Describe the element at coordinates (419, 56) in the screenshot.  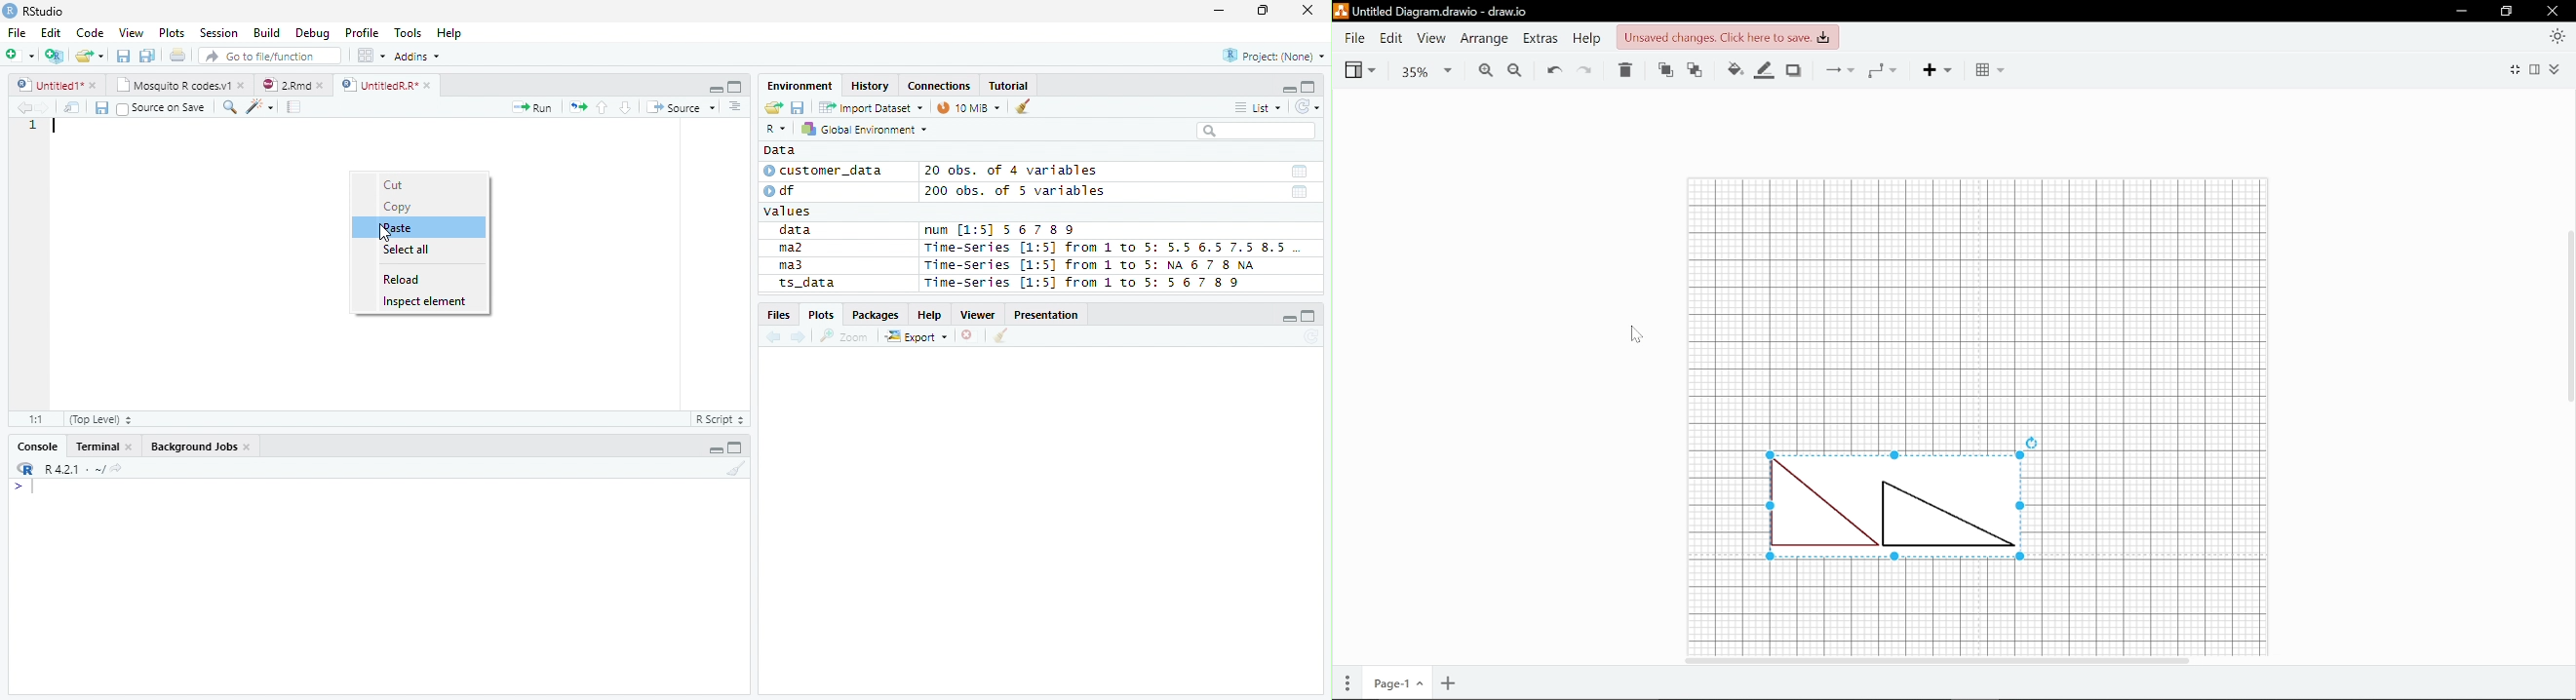
I see `Addins` at that location.